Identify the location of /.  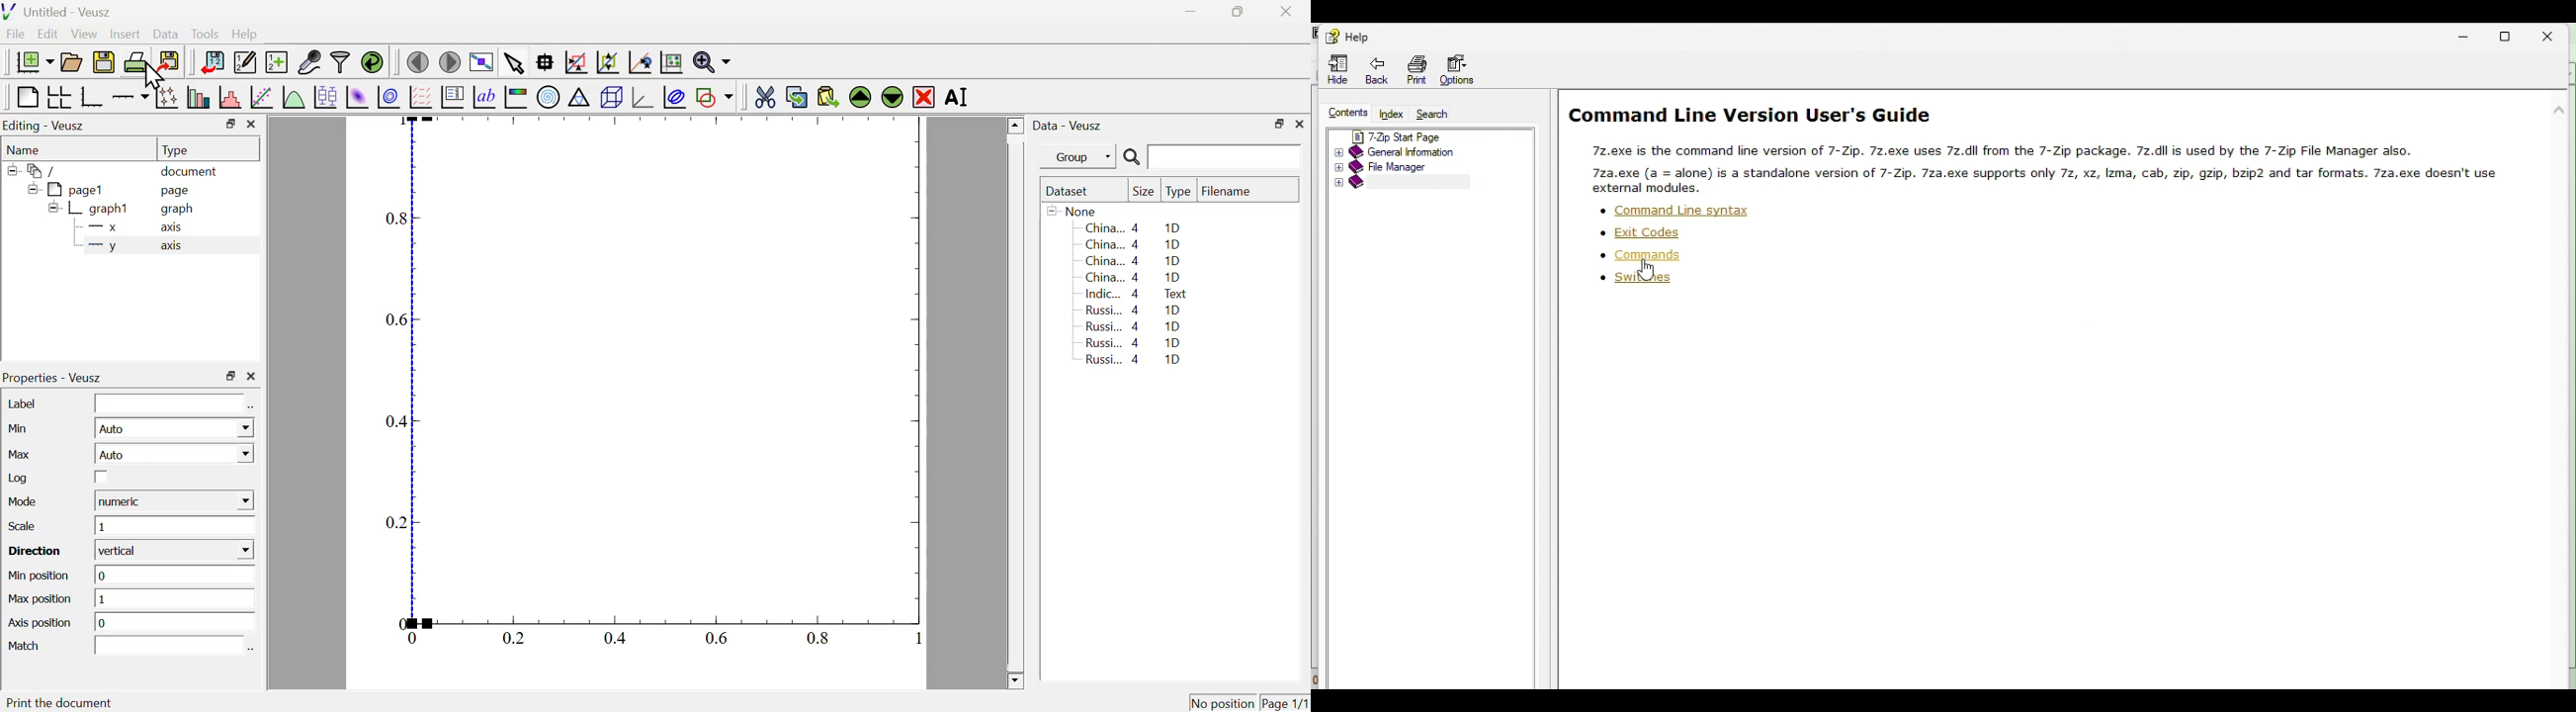
(34, 171).